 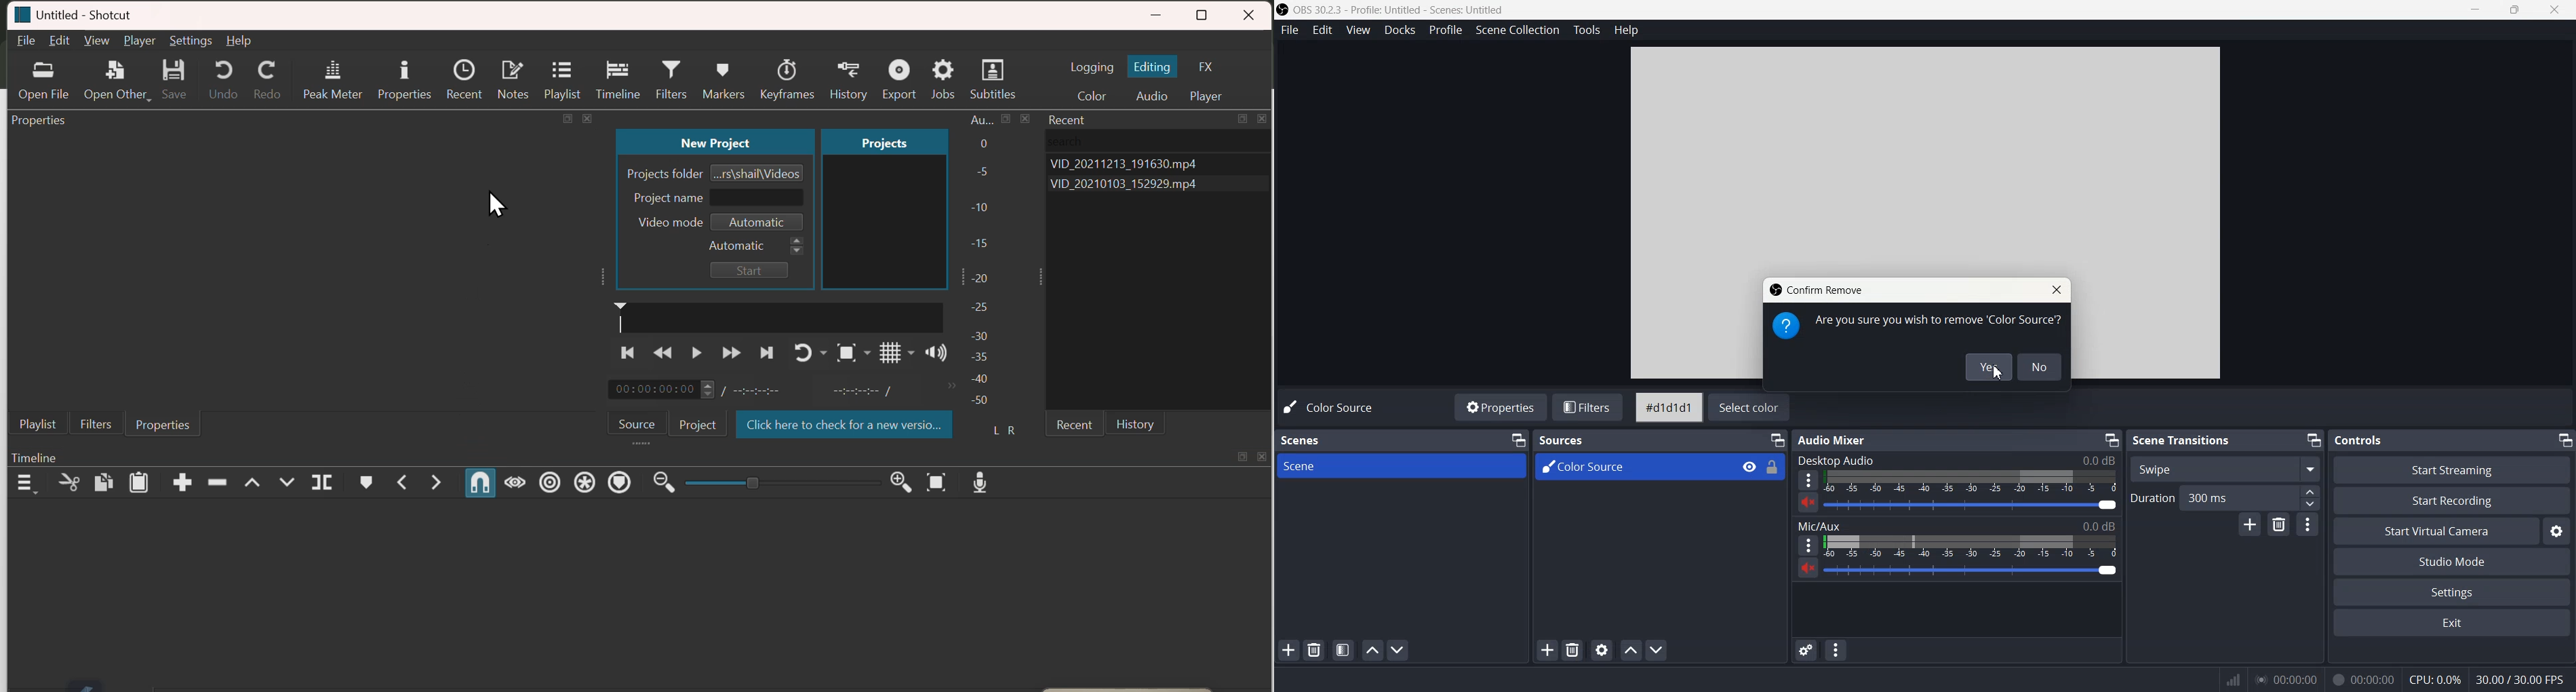 What do you see at coordinates (1777, 440) in the screenshot?
I see `Minimize` at bounding box center [1777, 440].